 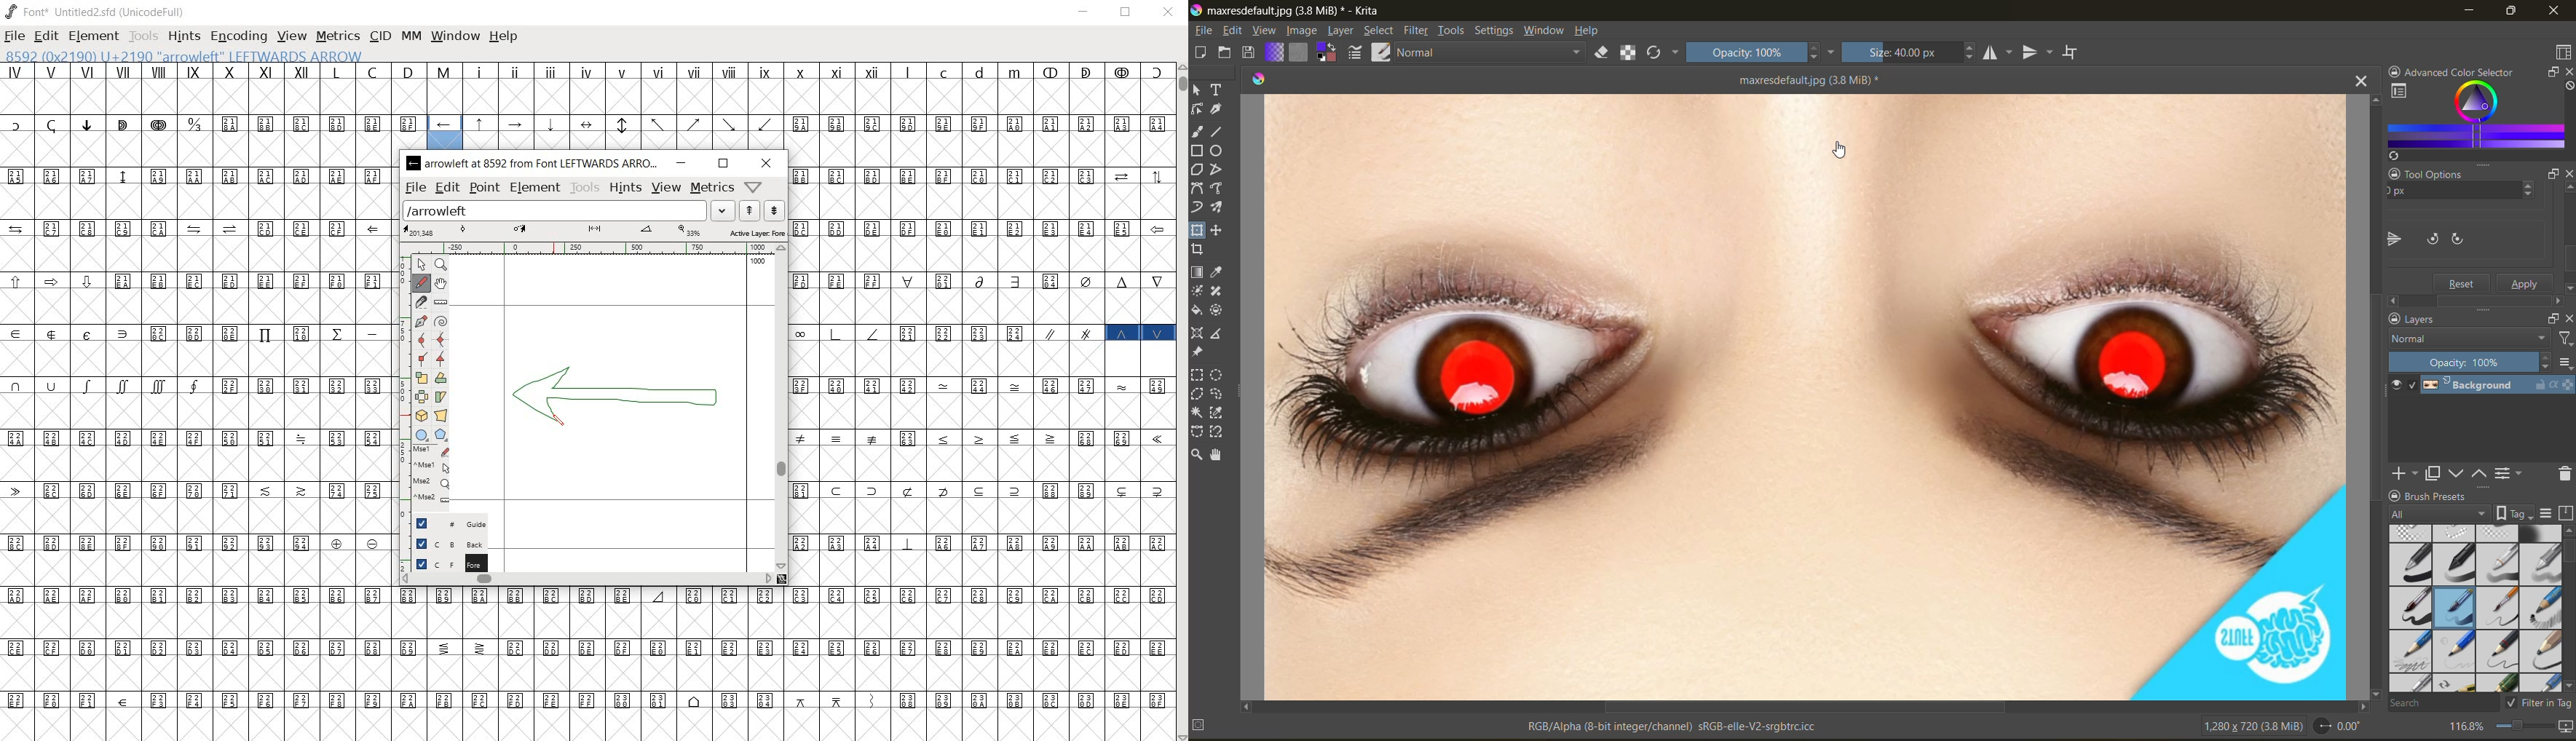 I want to click on filter, so click(x=1419, y=30).